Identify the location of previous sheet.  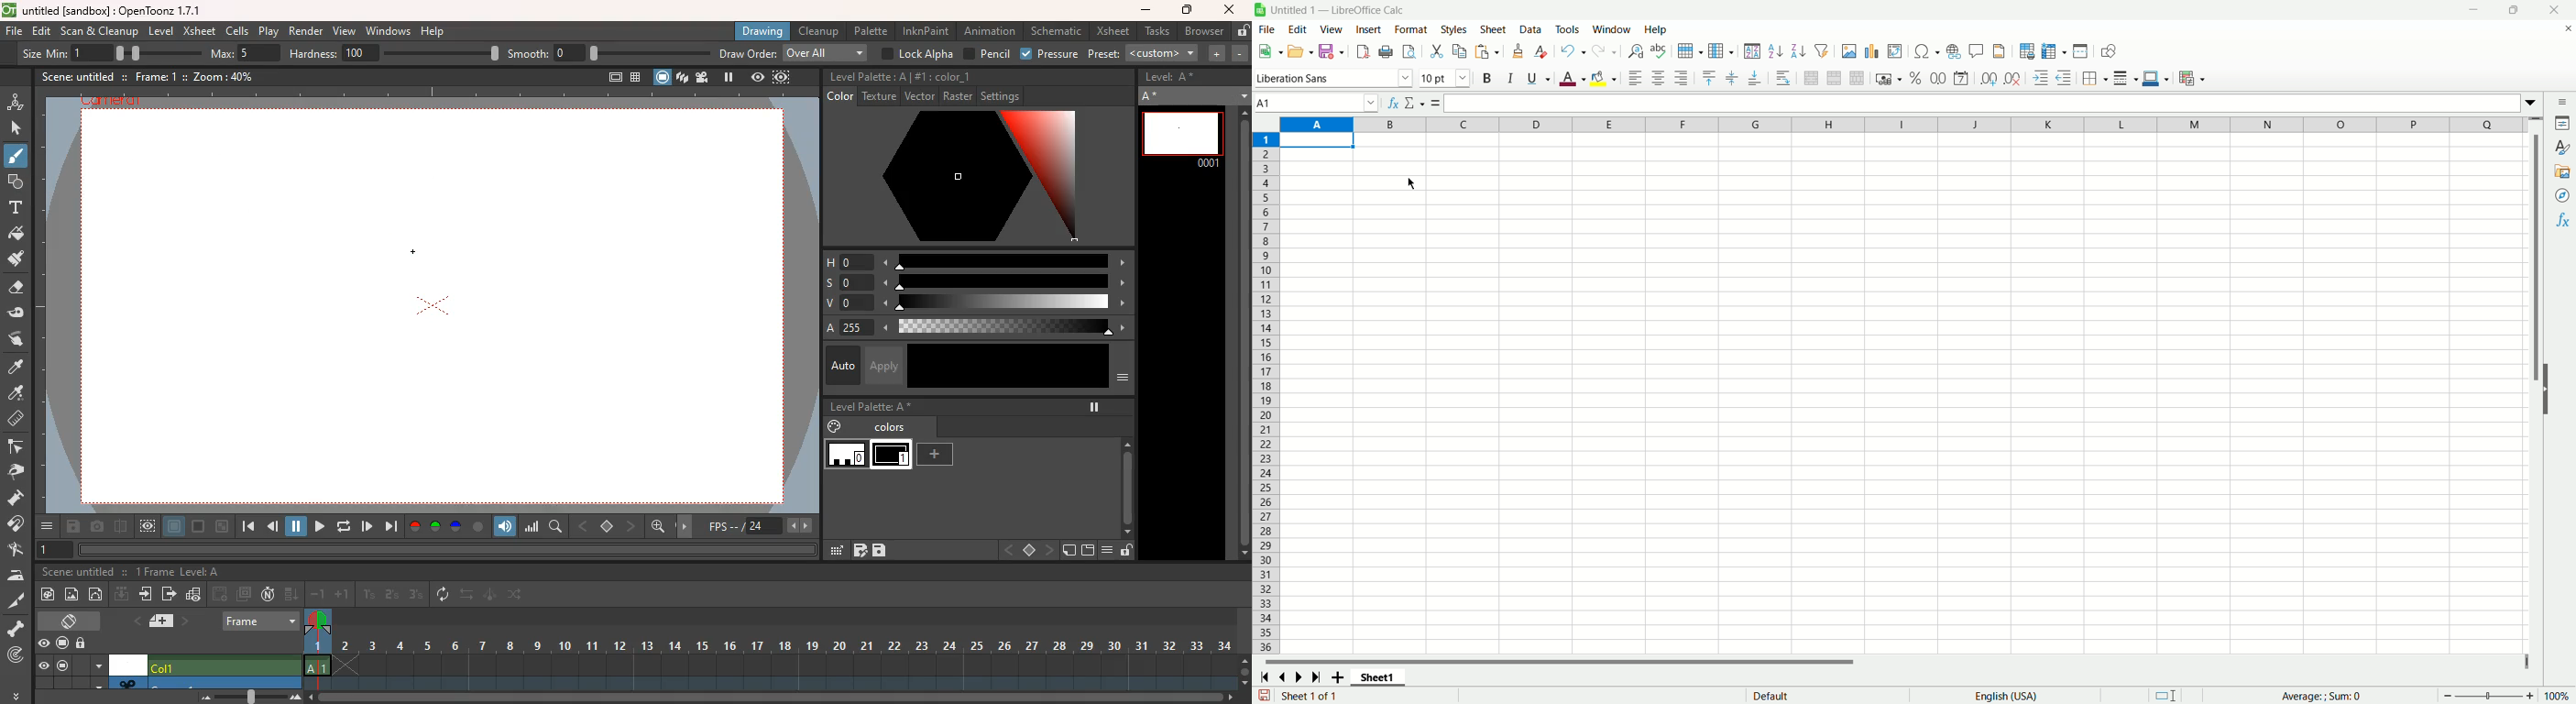
(1285, 677).